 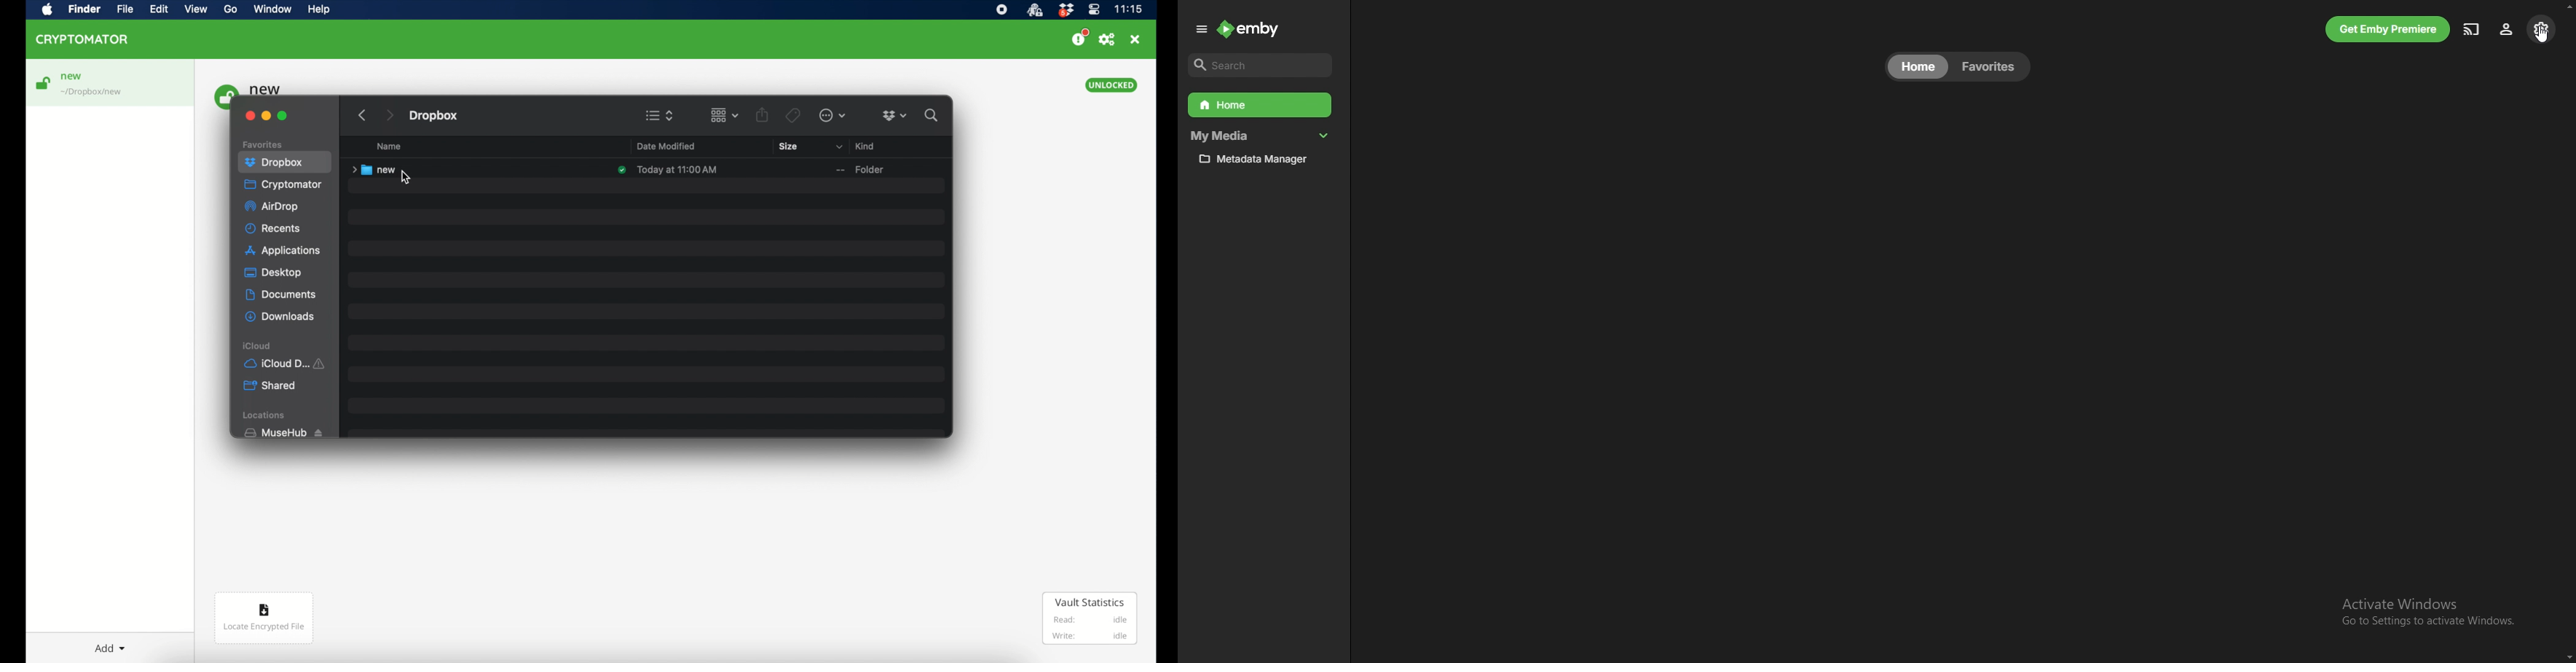 I want to click on locations, so click(x=265, y=415).